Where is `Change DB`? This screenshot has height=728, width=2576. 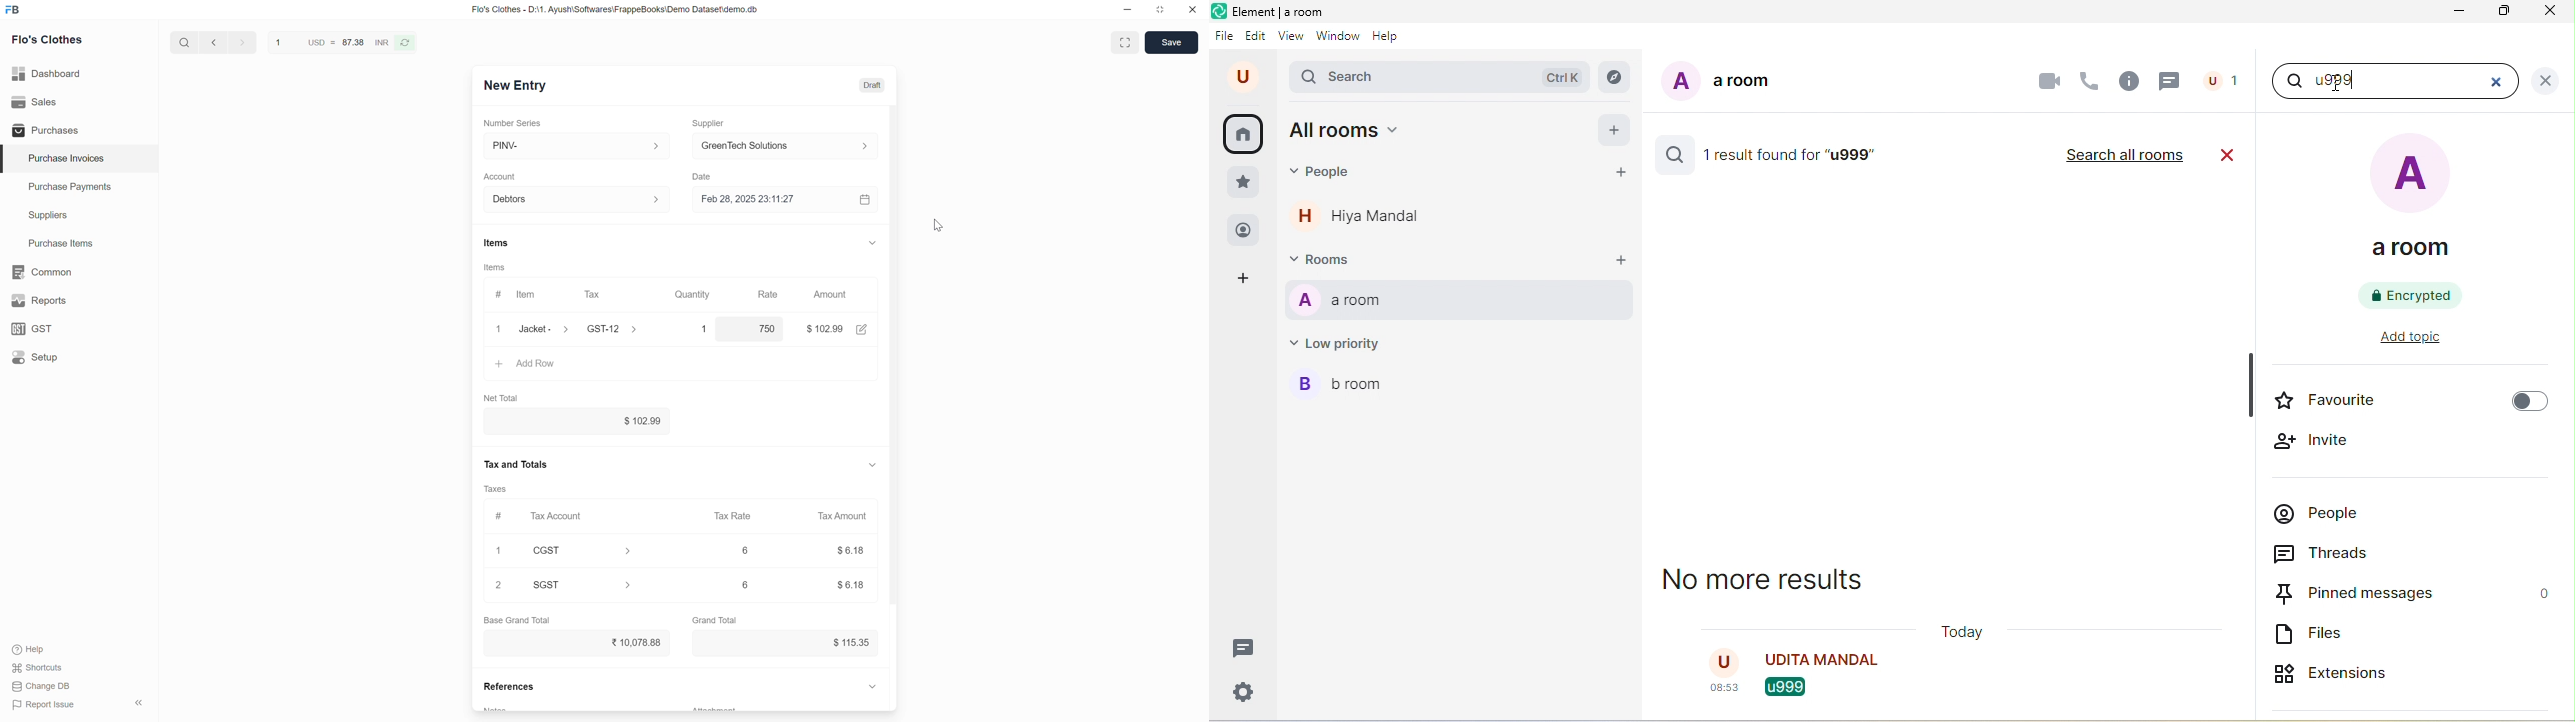 Change DB is located at coordinates (42, 687).